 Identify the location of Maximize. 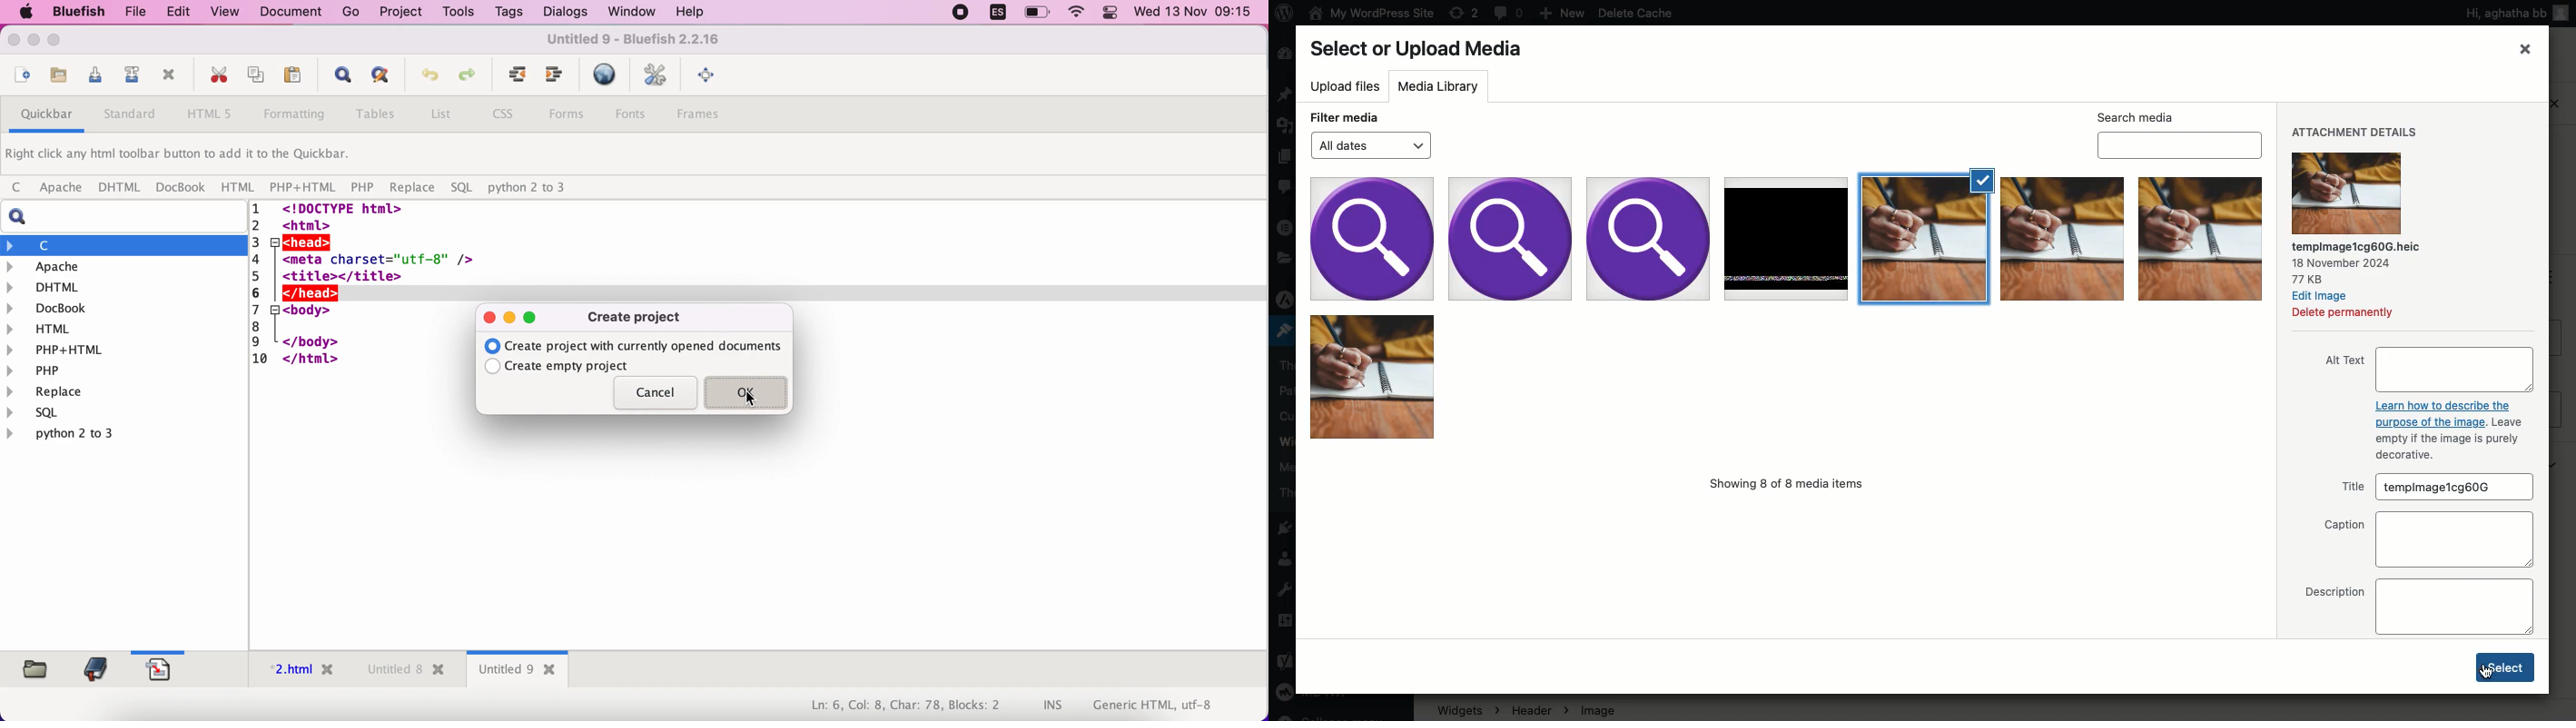
(59, 41).